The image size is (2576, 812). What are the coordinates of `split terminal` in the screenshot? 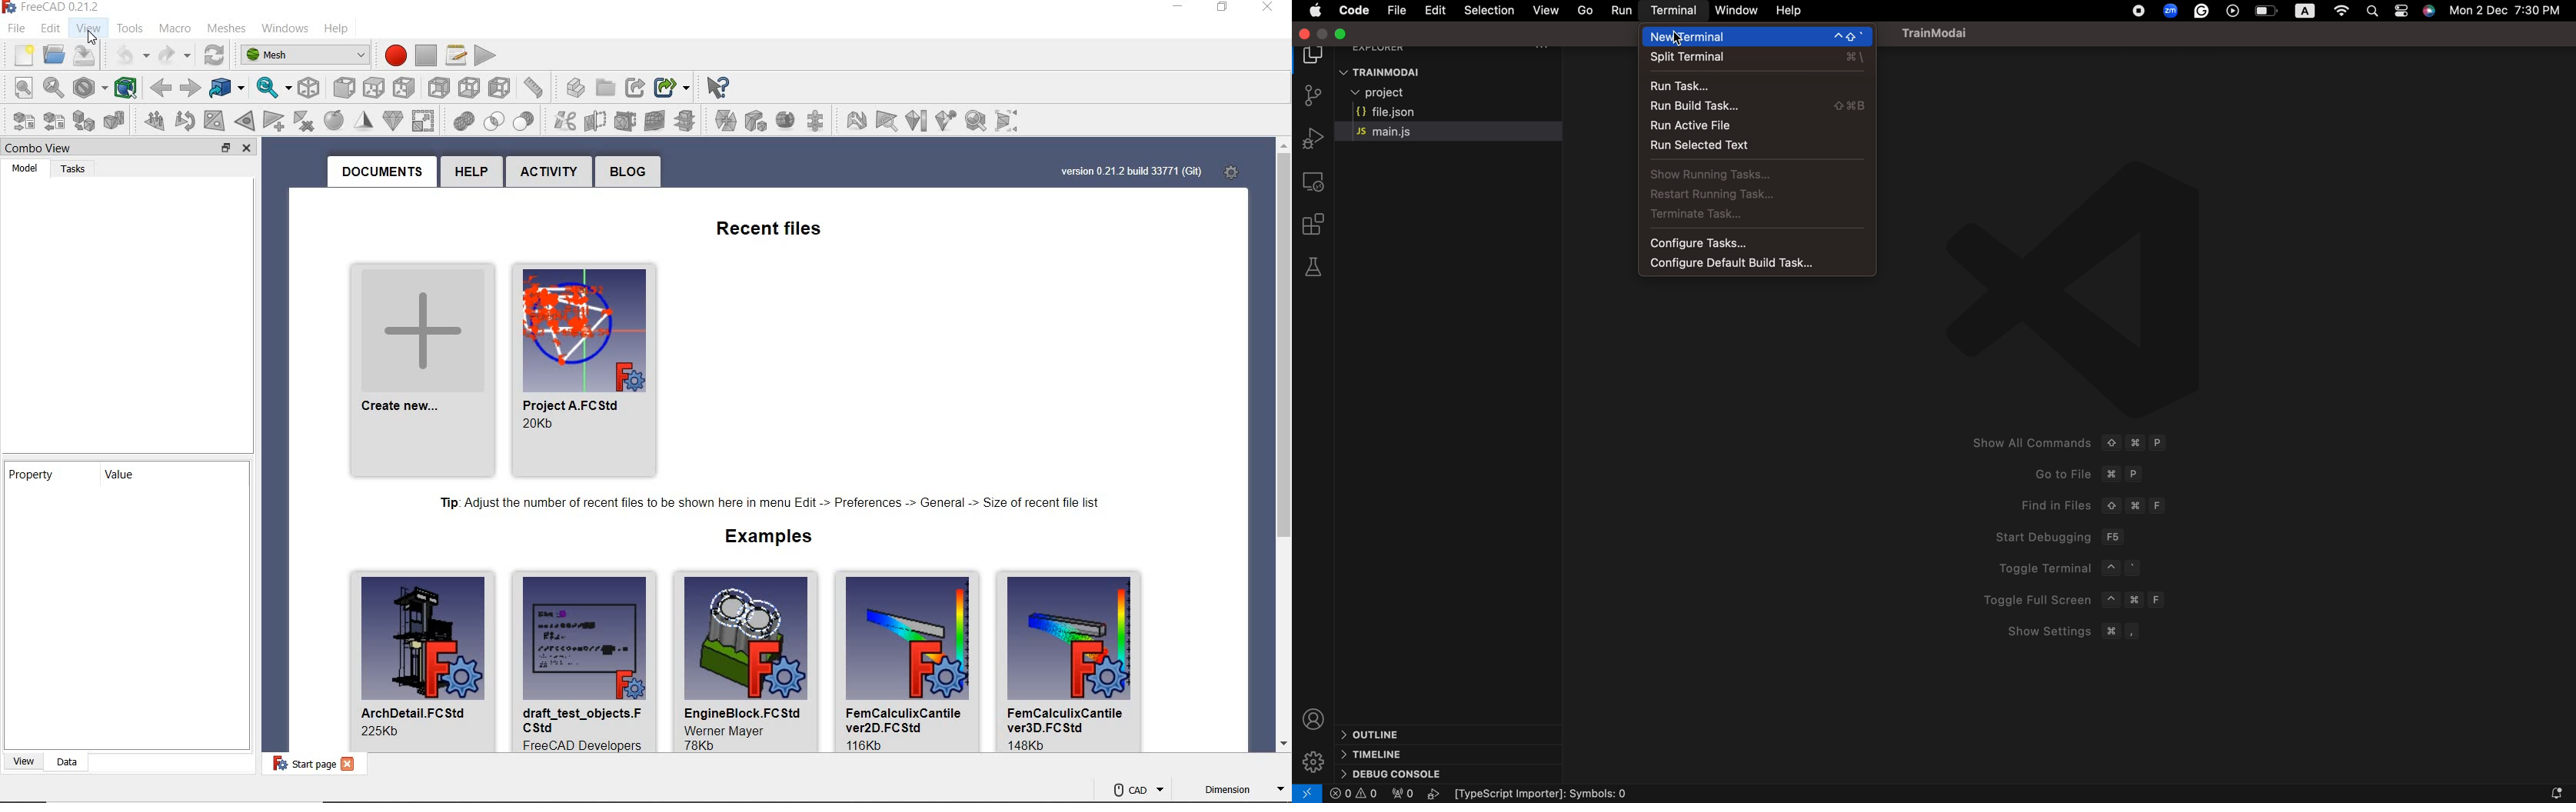 It's located at (1757, 60).